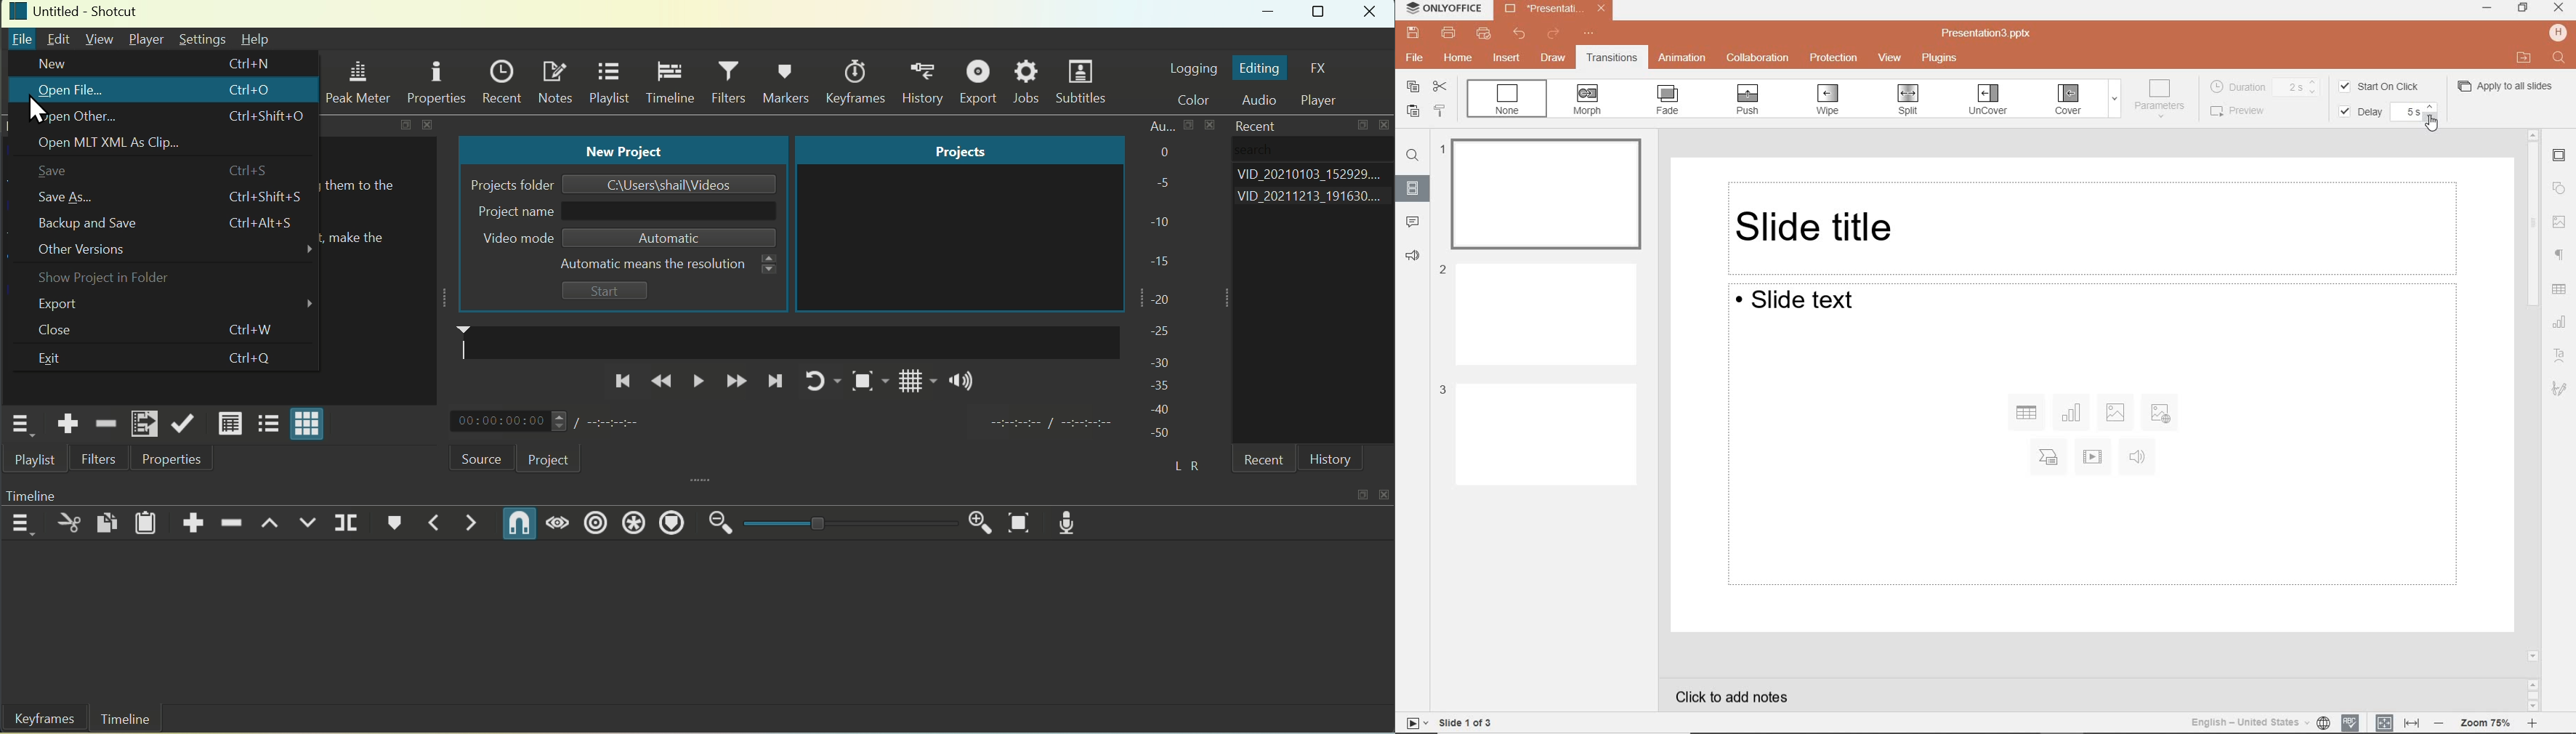 The height and width of the screenshot is (756, 2576). I want to click on New project, so click(626, 150).